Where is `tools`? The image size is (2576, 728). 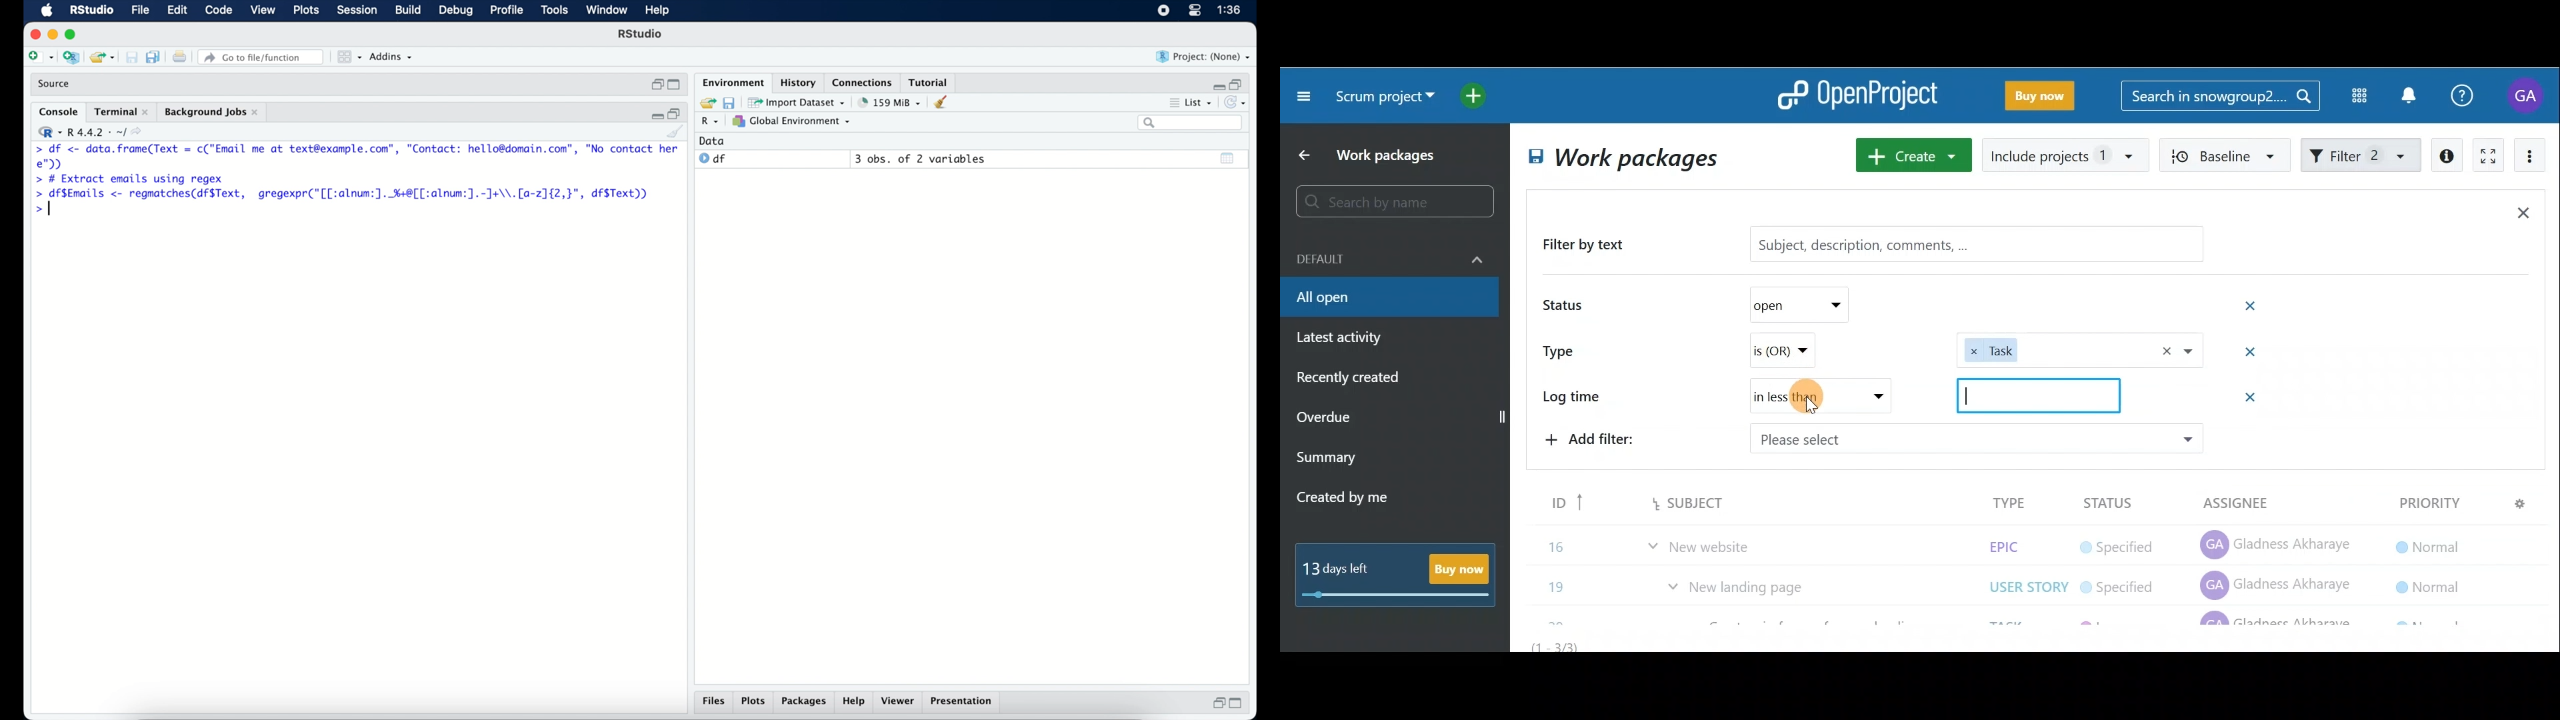 tools is located at coordinates (553, 11).